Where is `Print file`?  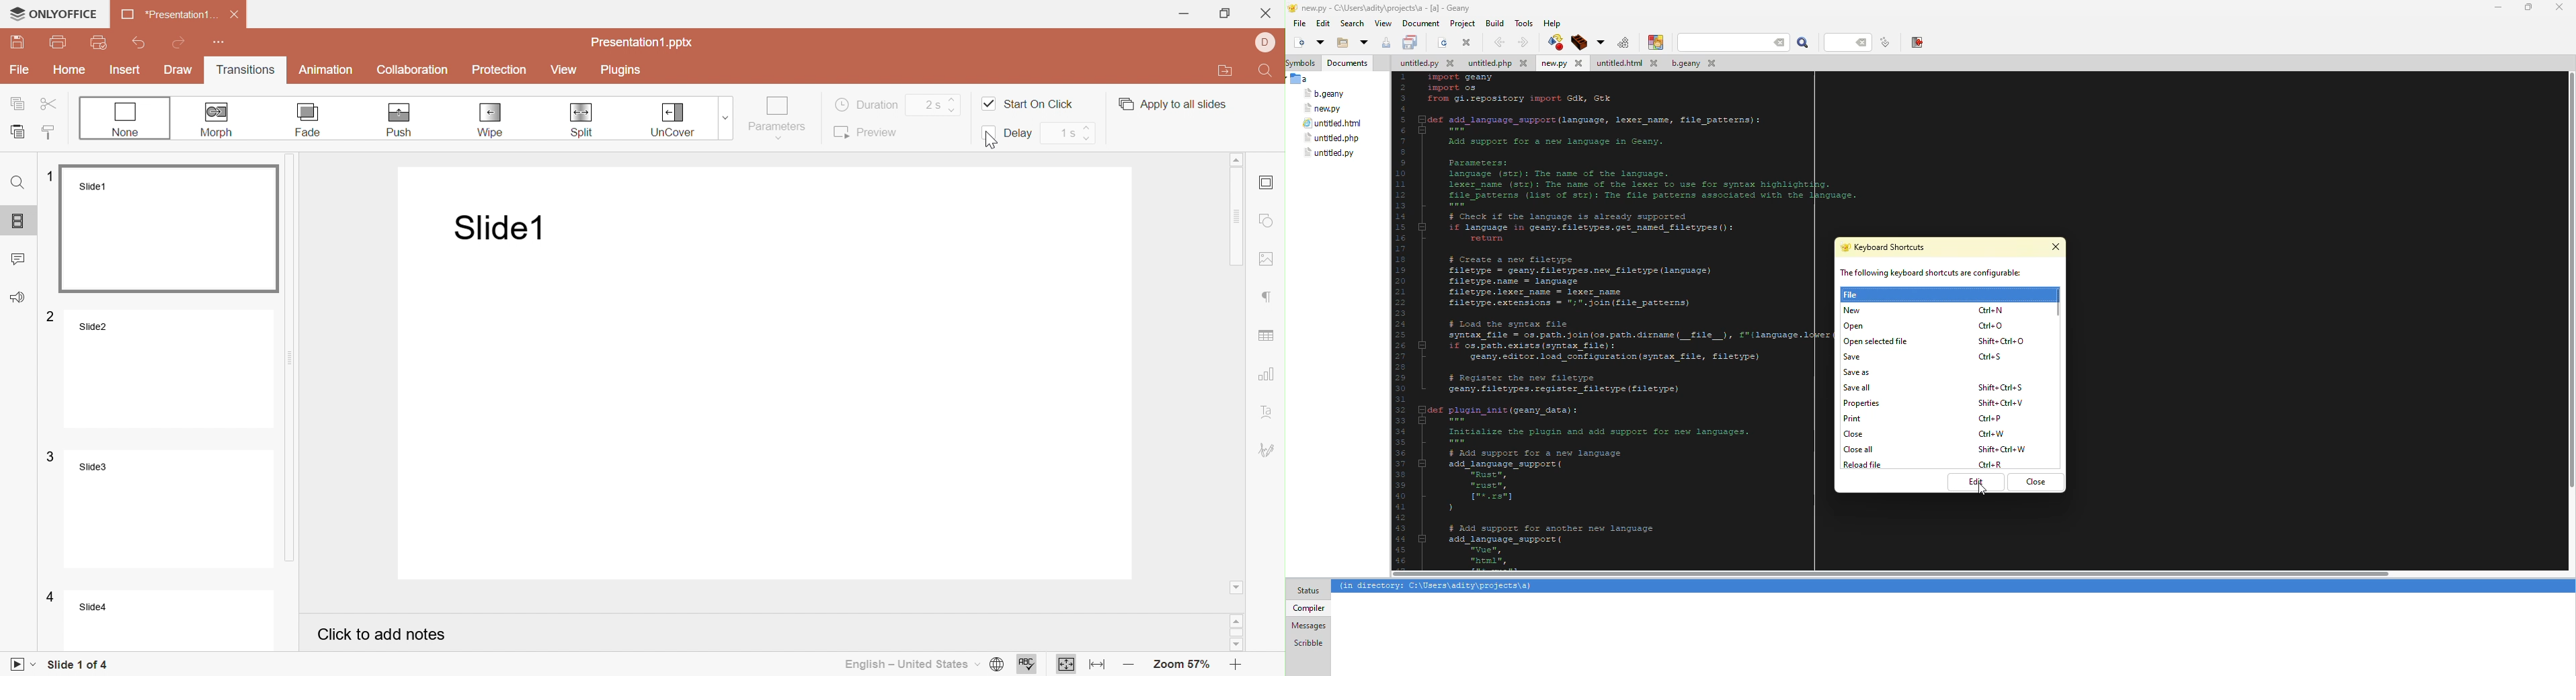 Print file is located at coordinates (58, 42).